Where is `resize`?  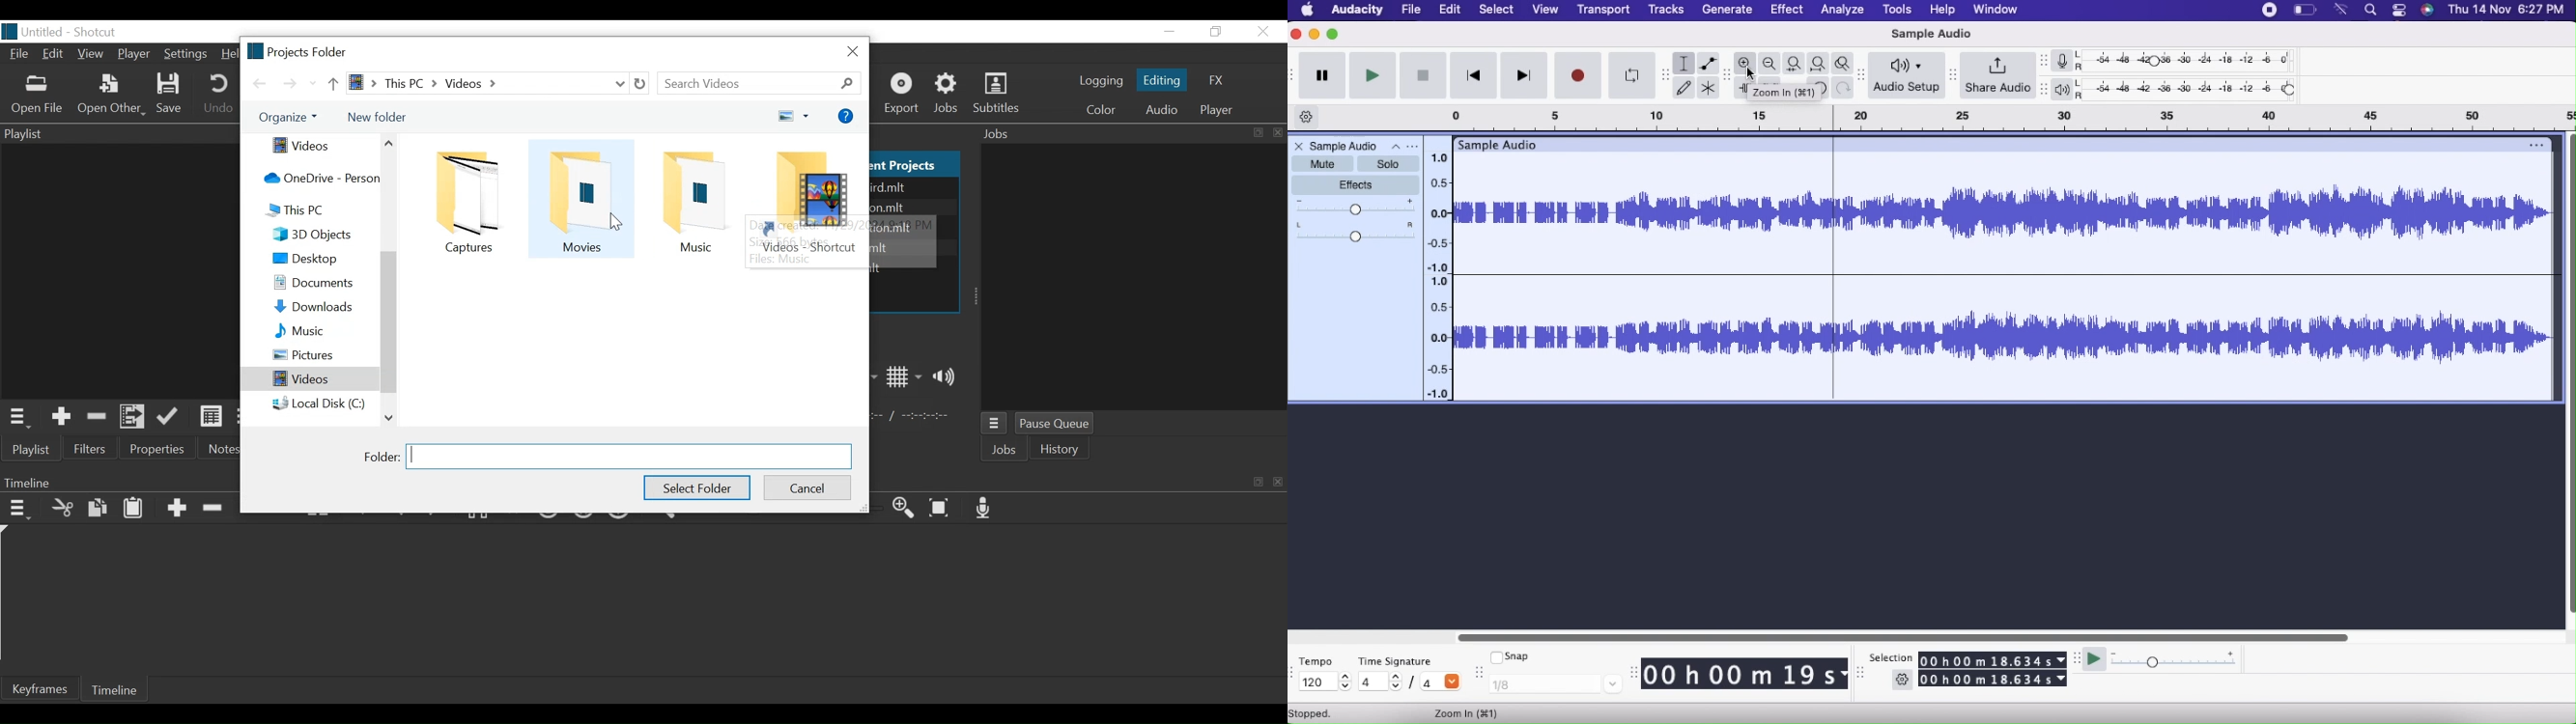 resize is located at coordinates (1863, 75).